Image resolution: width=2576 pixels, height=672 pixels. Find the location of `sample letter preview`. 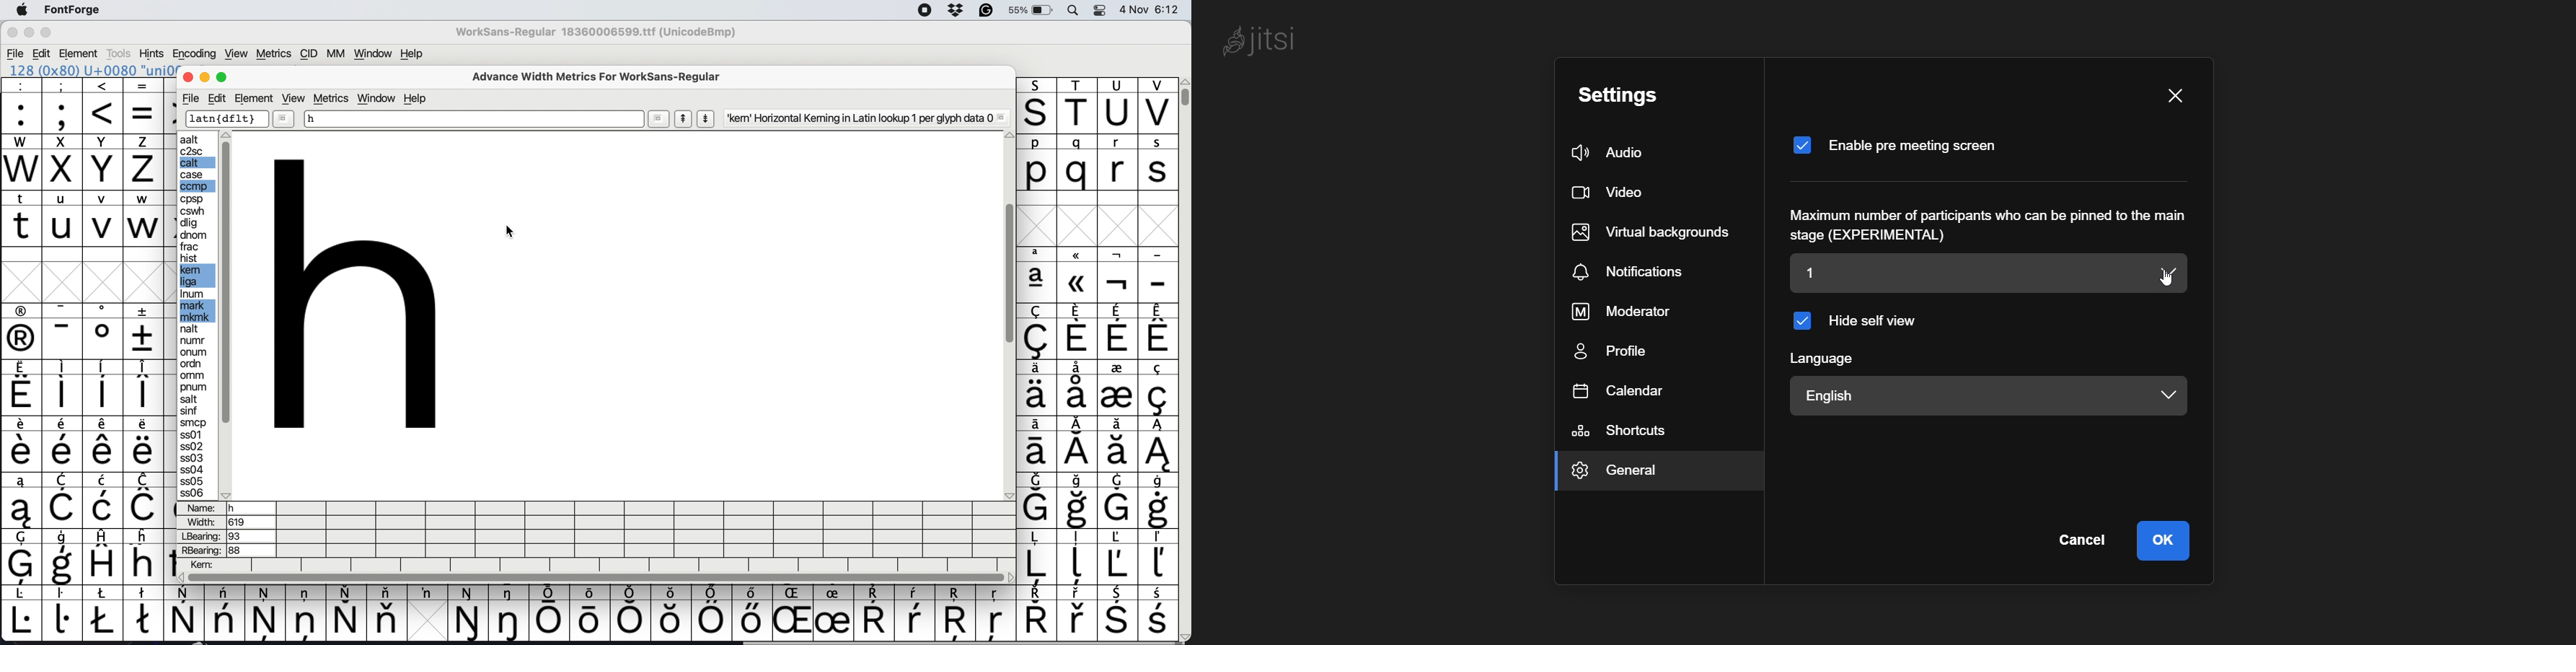

sample letter preview is located at coordinates (364, 300).